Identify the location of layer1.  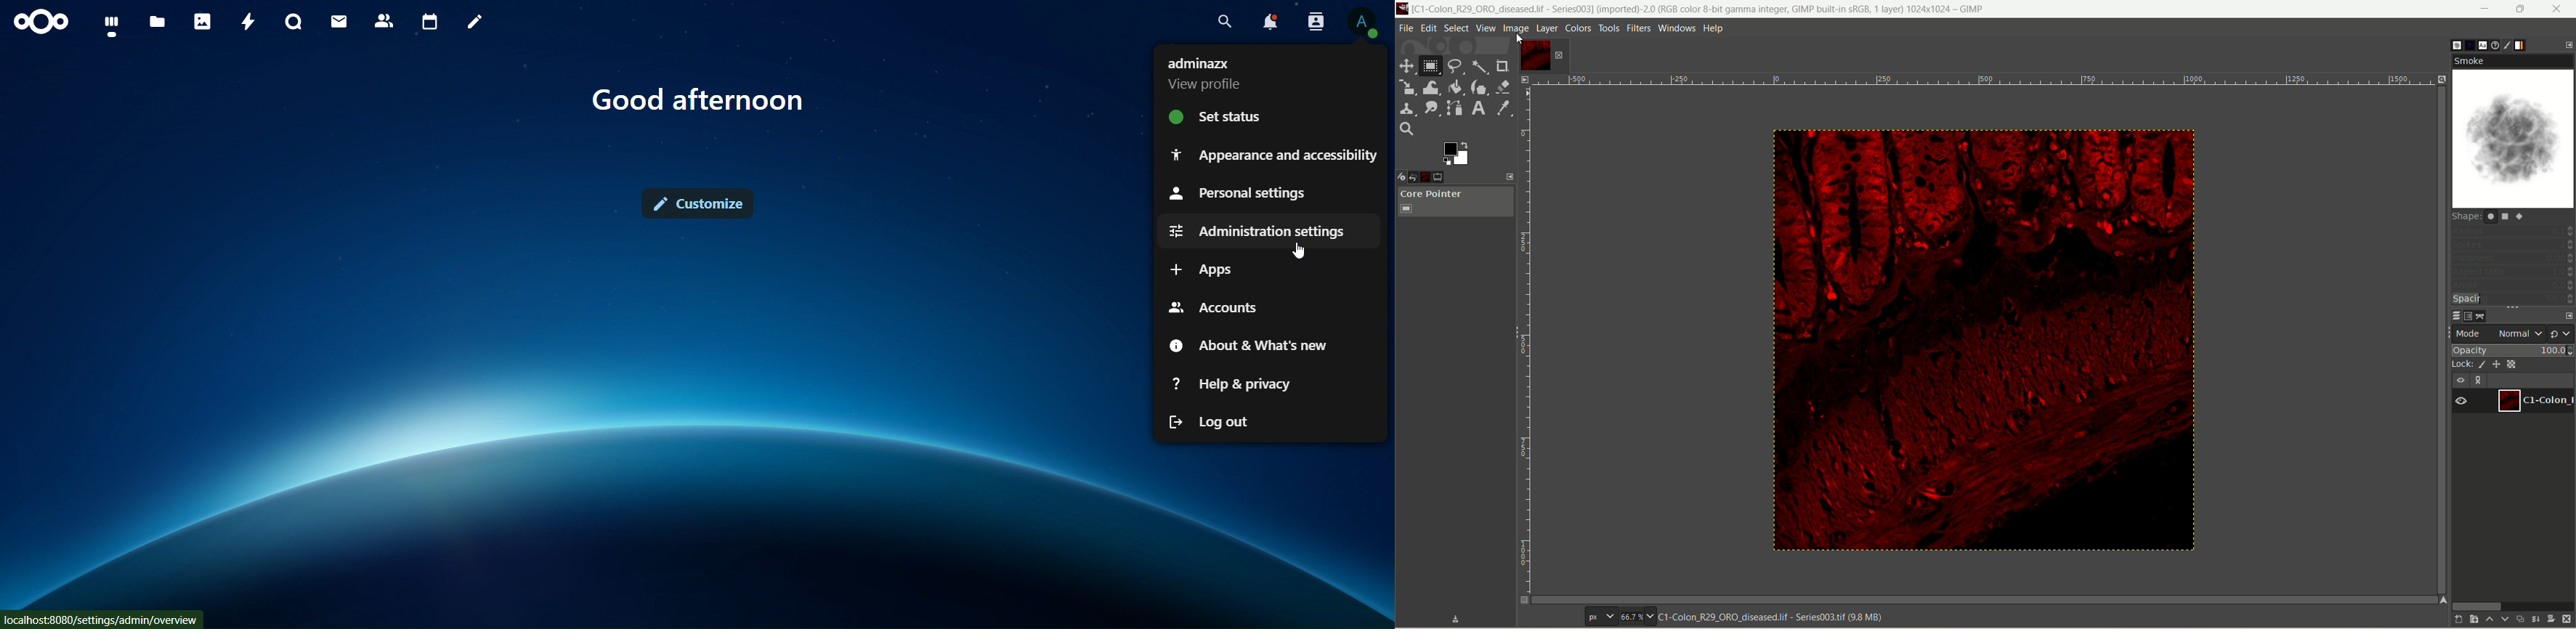
(2537, 401).